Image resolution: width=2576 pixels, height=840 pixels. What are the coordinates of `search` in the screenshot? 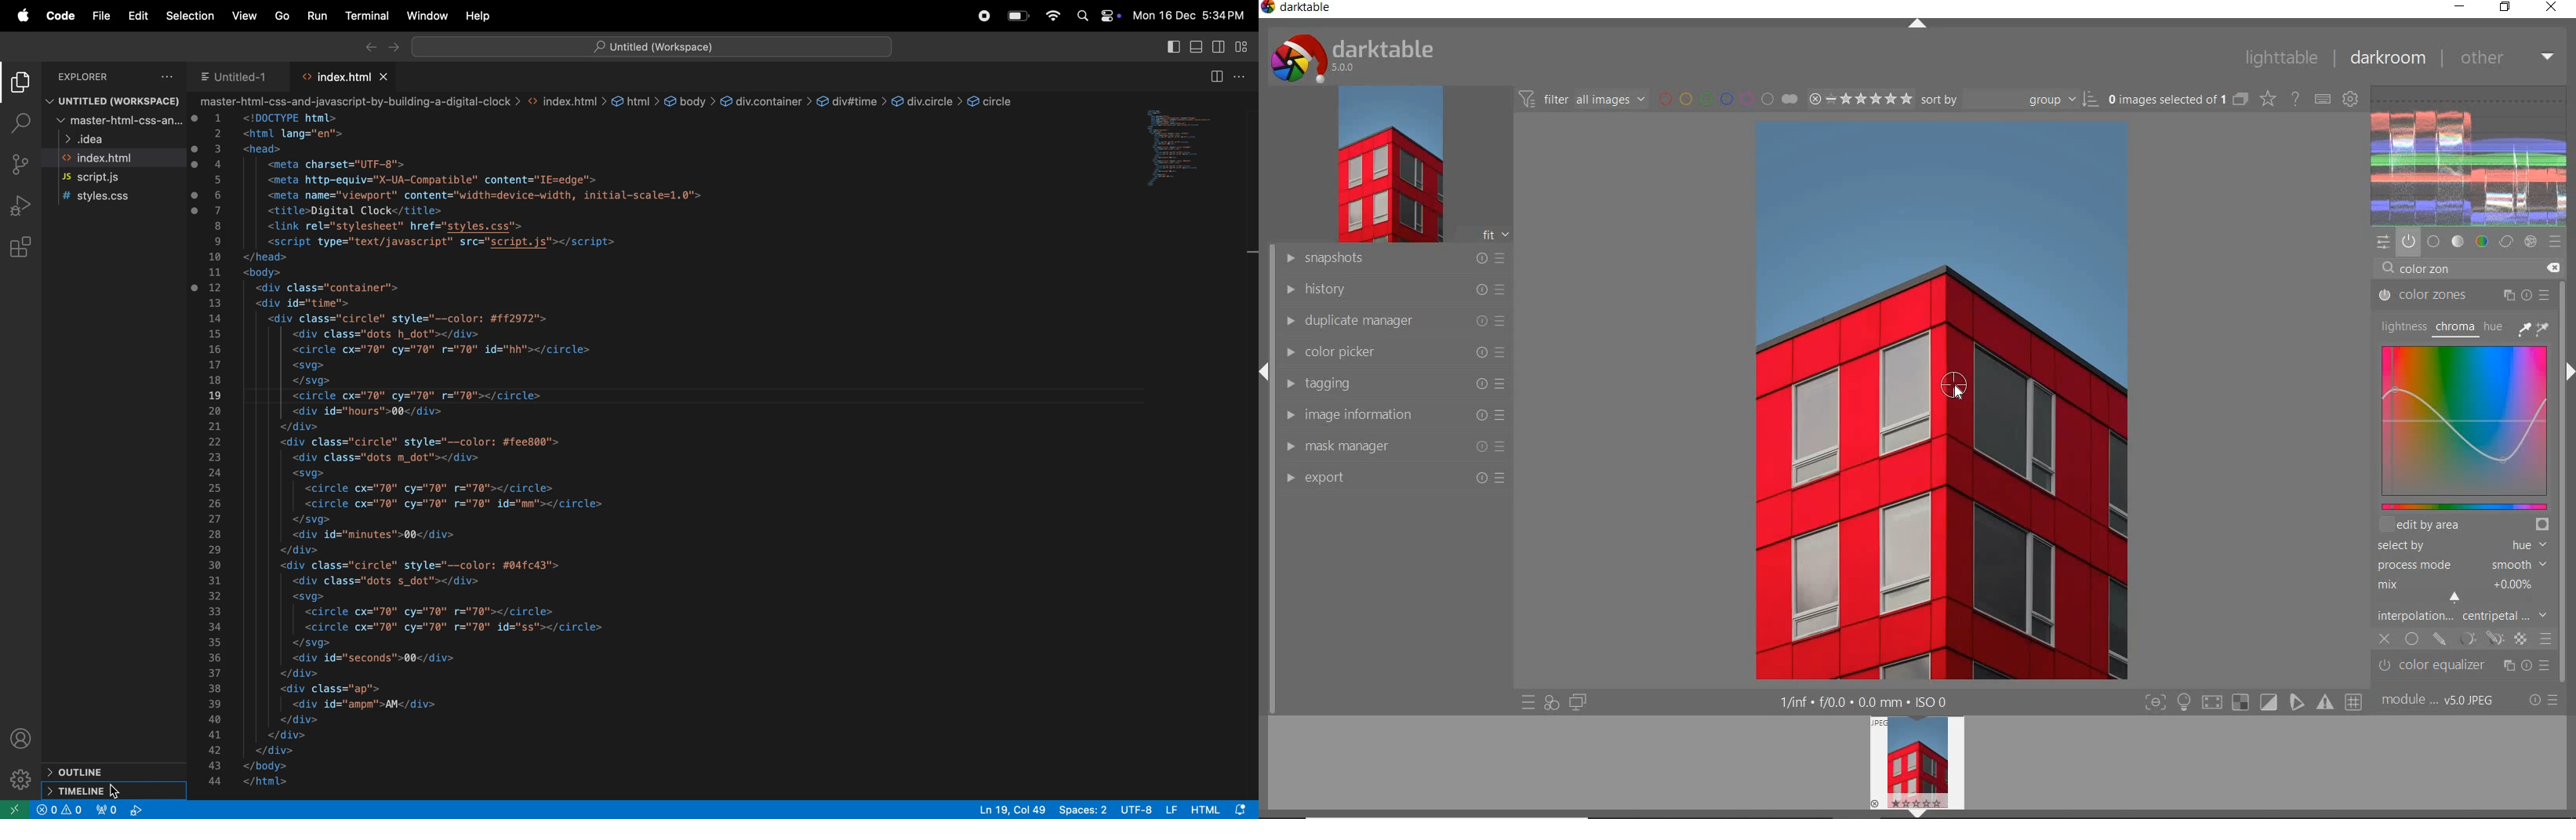 It's located at (22, 121).